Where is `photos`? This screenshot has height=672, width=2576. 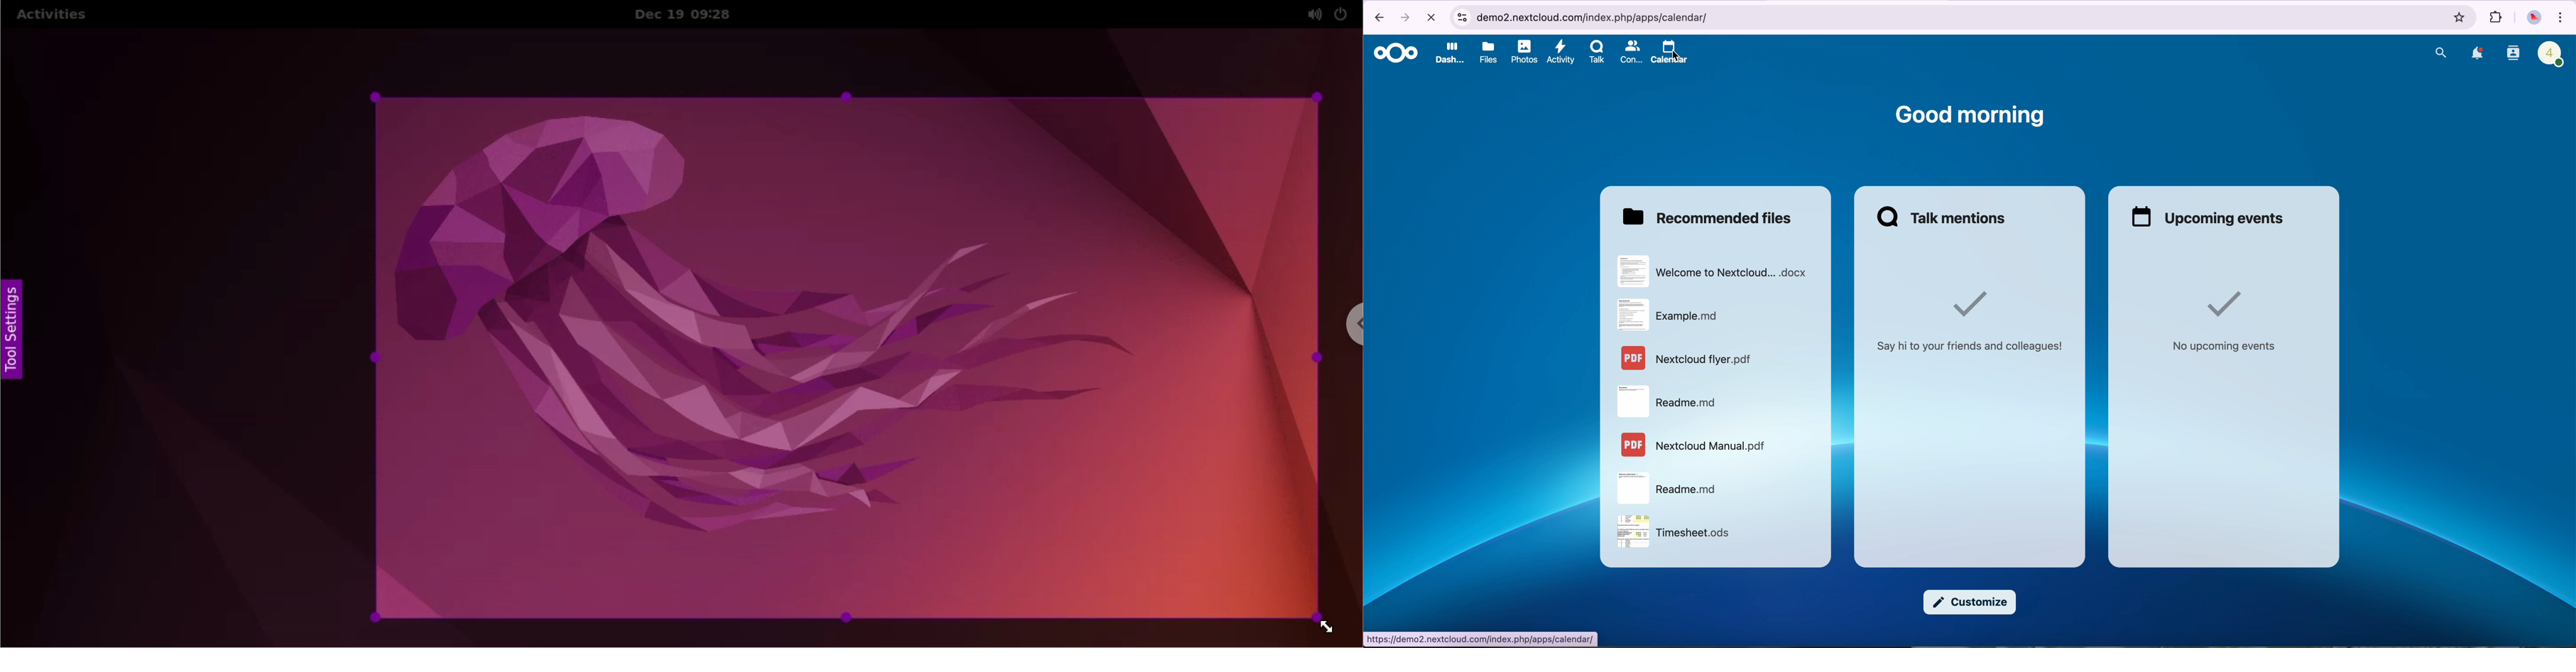
photos is located at coordinates (1525, 53).